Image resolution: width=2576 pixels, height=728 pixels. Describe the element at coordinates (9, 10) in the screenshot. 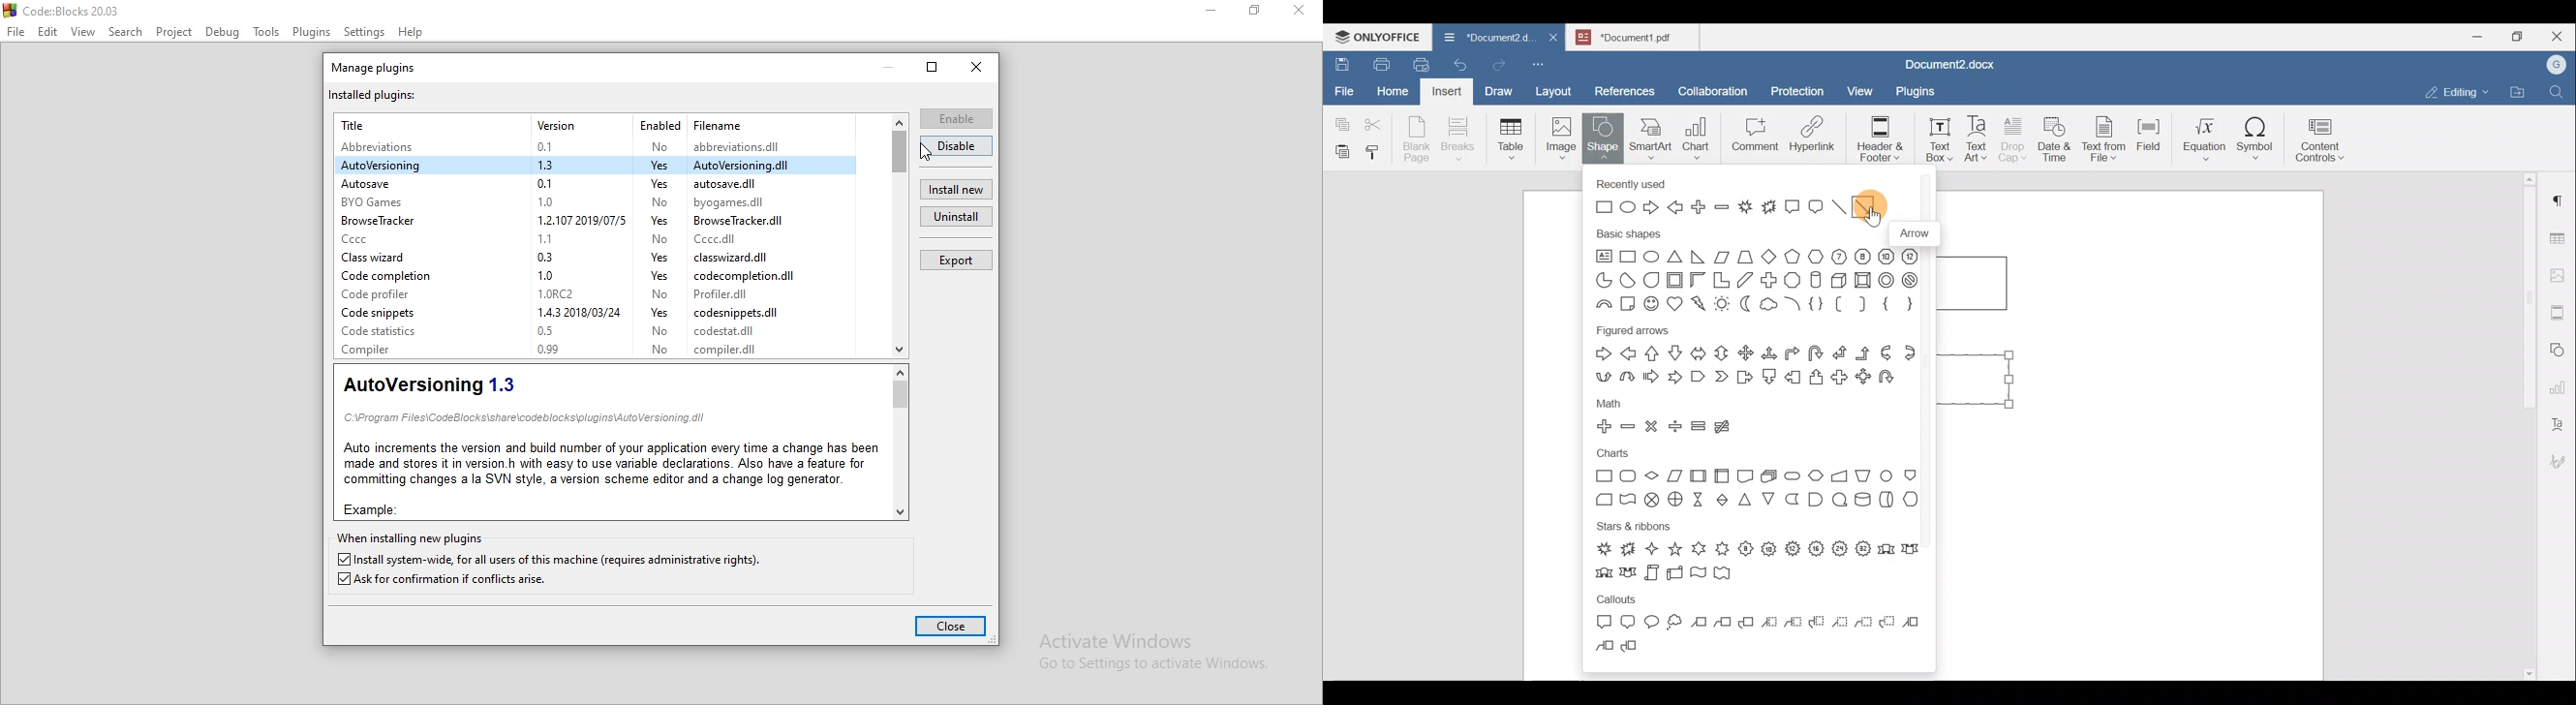

I see `CodeBlocks Desktop icon` at that location.